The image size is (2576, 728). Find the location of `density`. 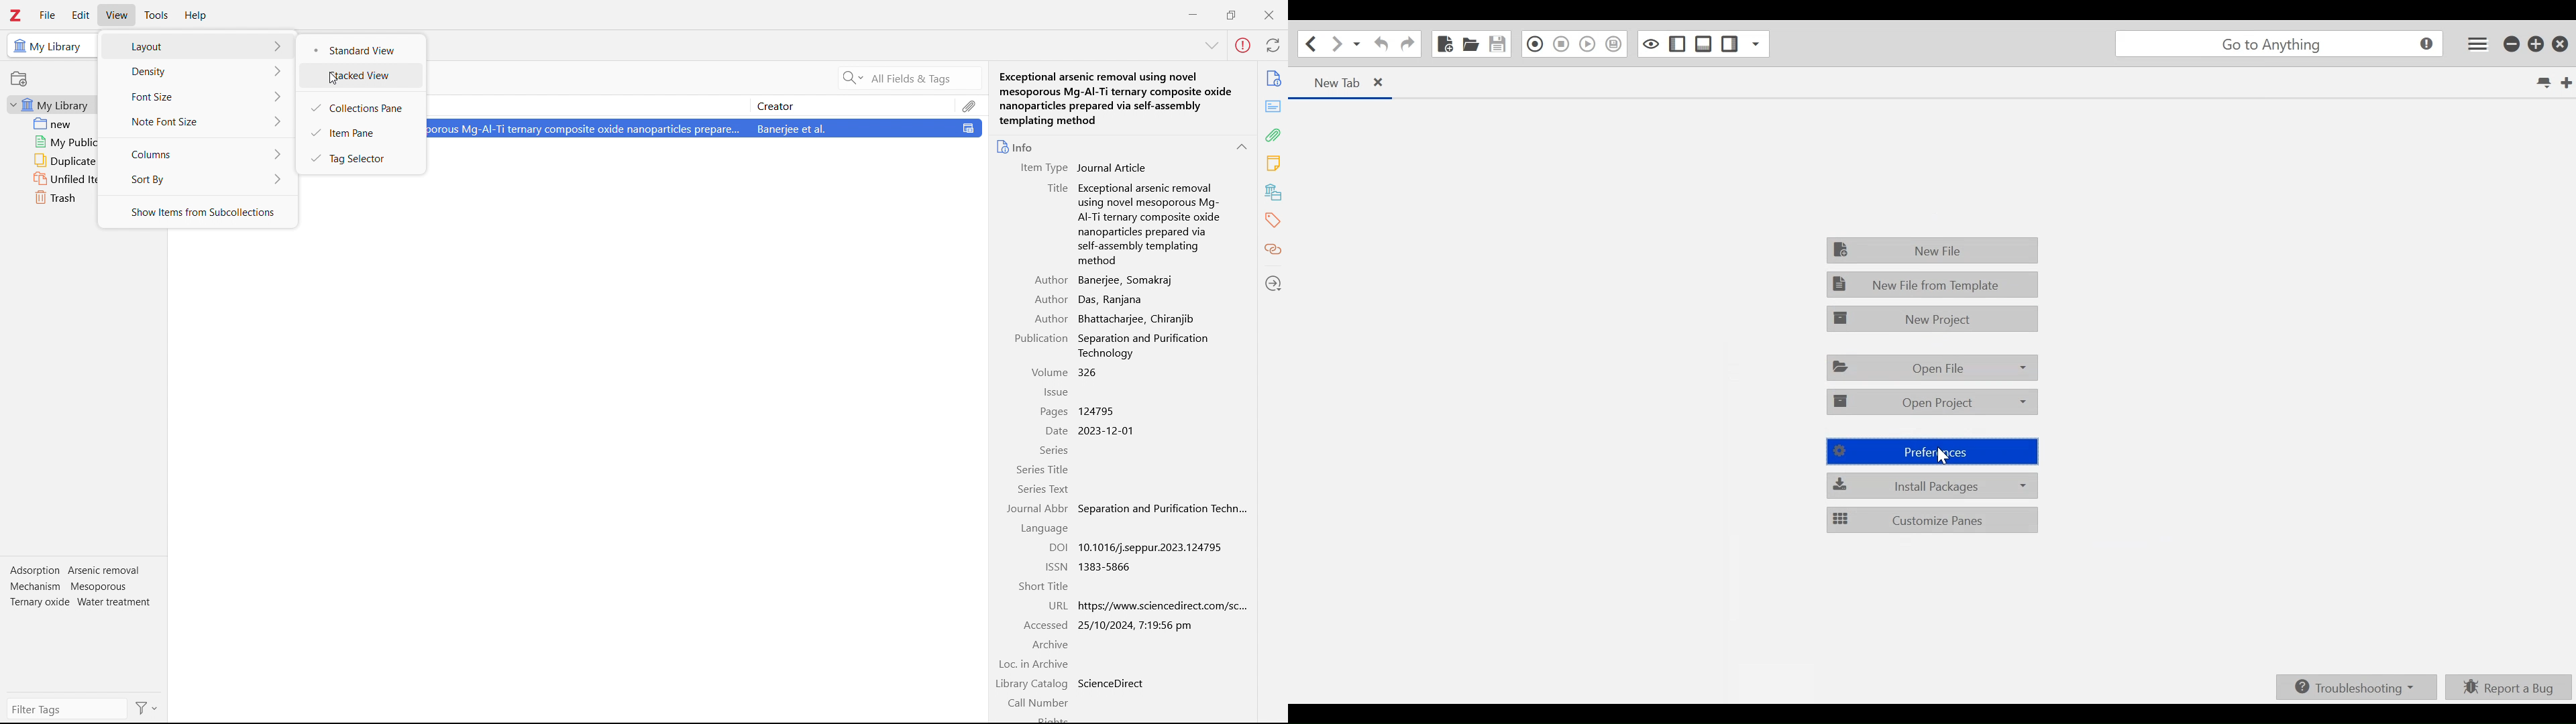

density is located at coordinates (198, 72).